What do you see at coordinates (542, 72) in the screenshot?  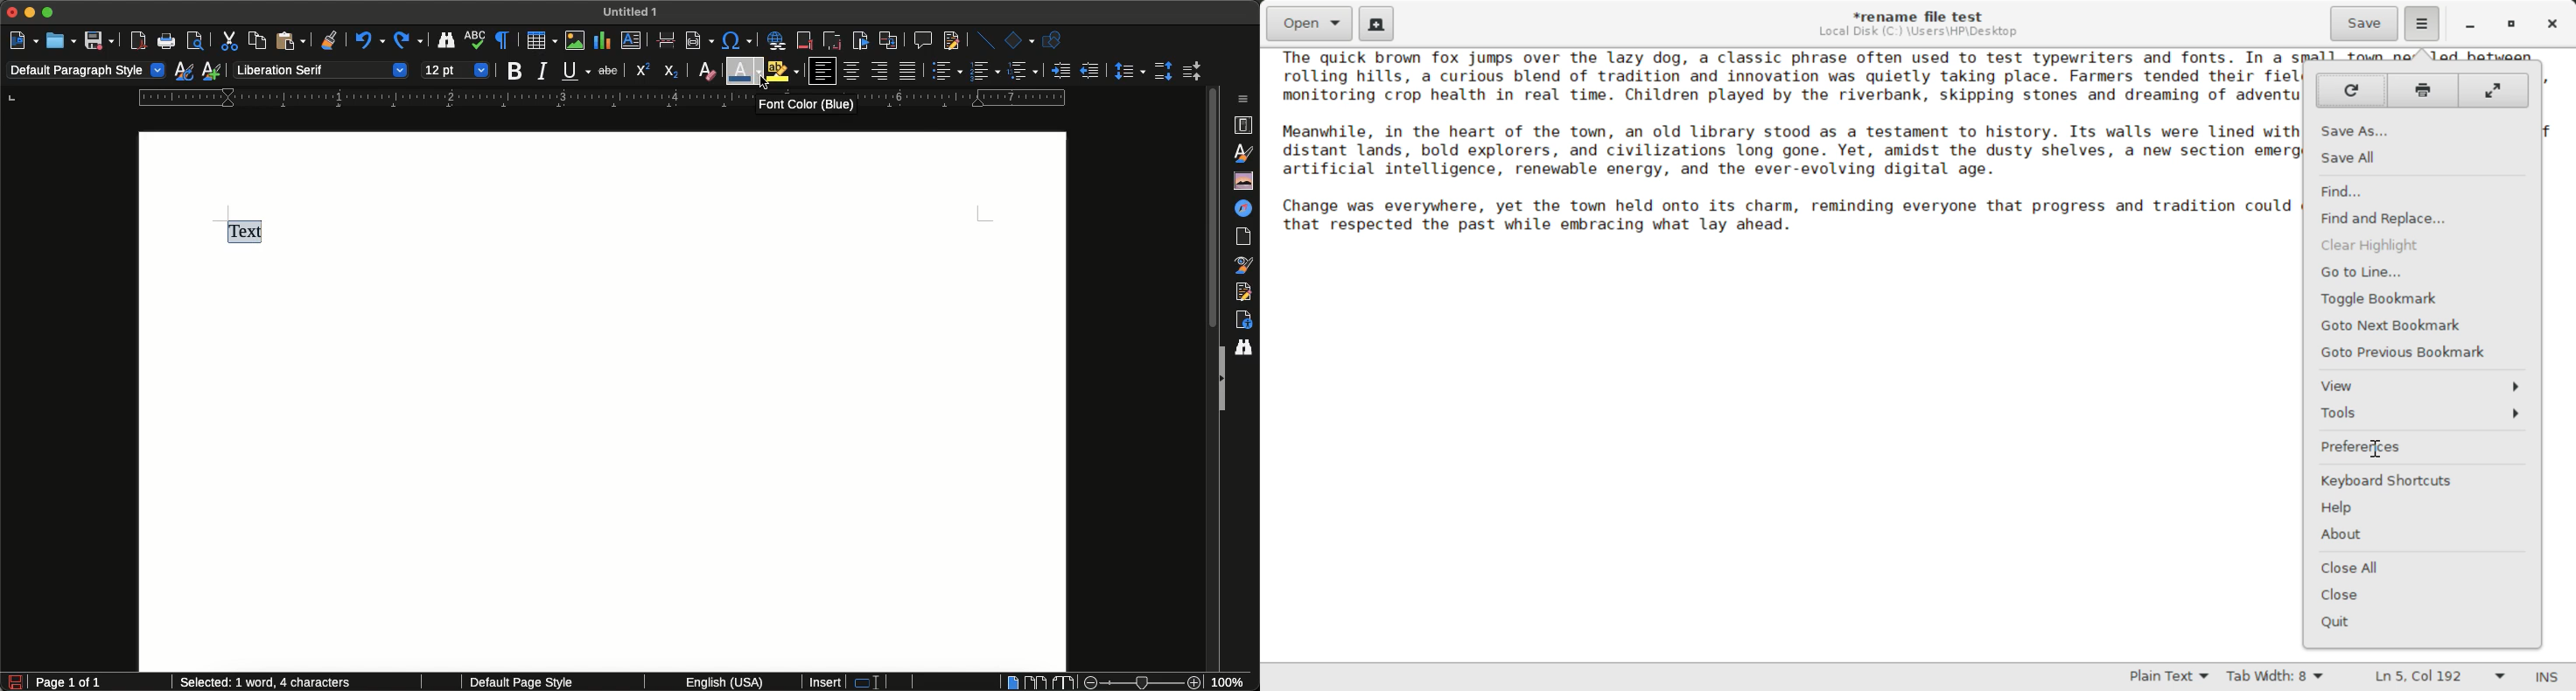 I see `Italics` at bounding box center [542, 72].